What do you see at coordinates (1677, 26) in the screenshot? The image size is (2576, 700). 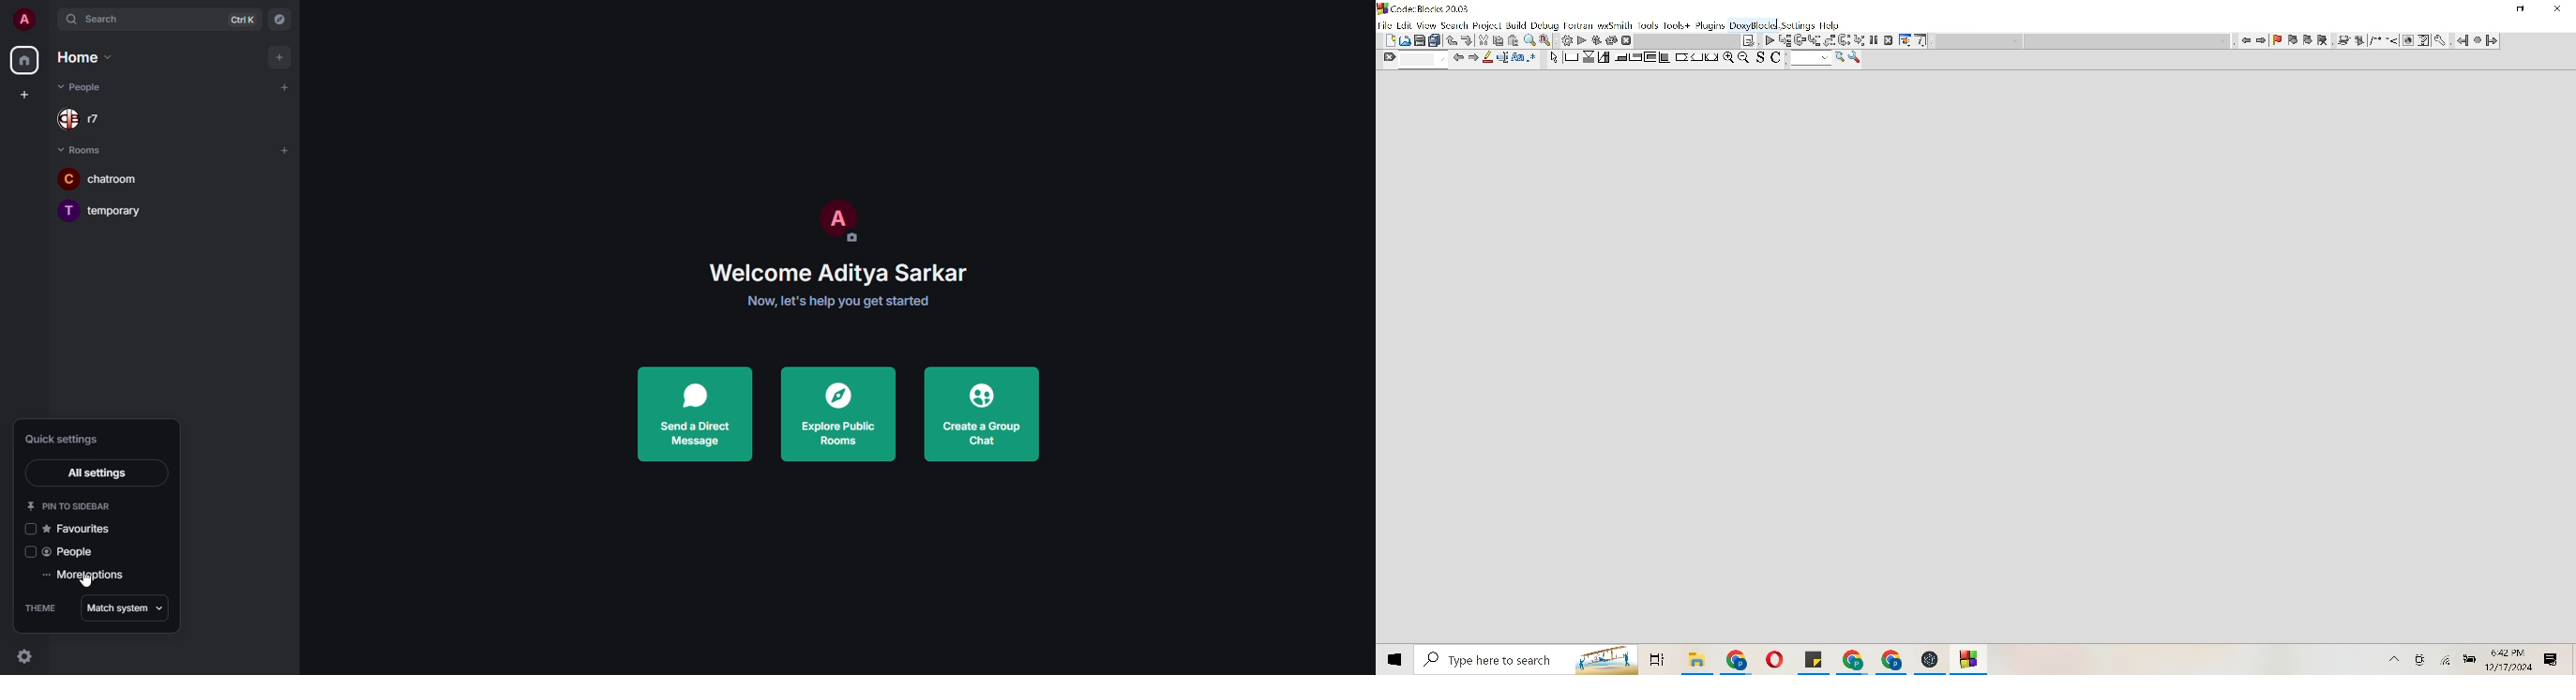 I see `Tools+` at bounding box center [1677, 26].